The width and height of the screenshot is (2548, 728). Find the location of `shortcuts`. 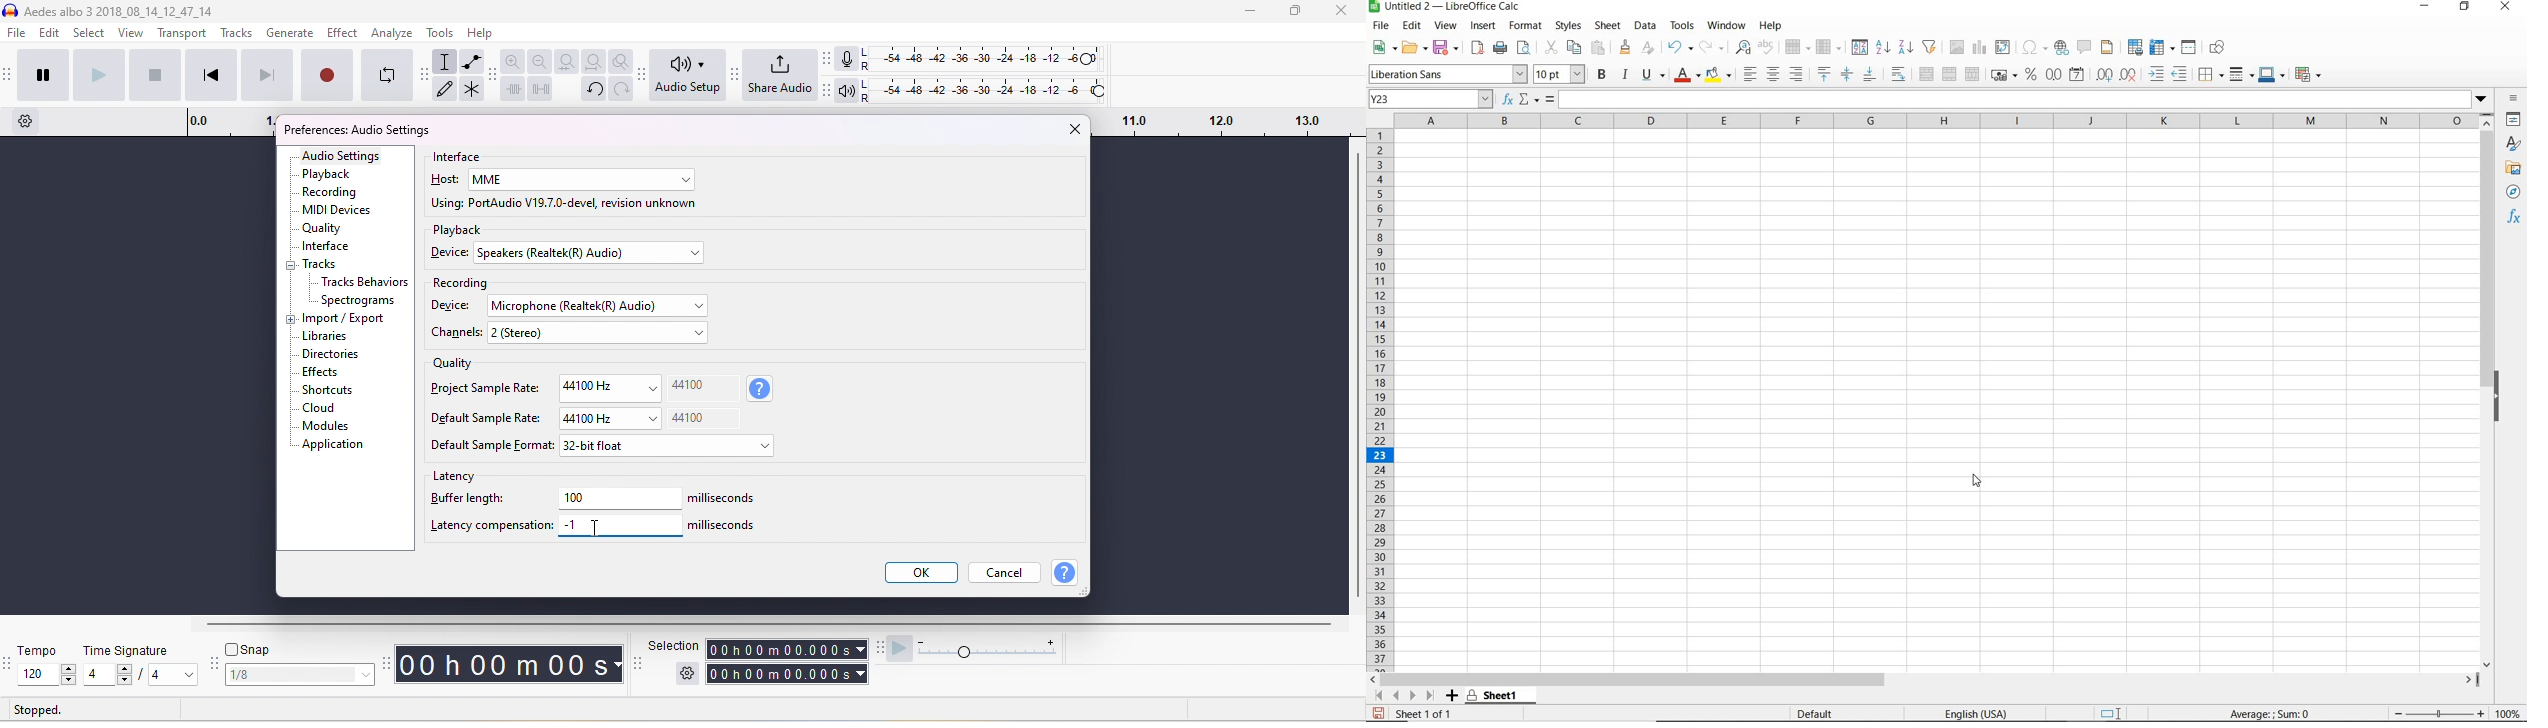

shortcuts is located at coordinates (327, 390).